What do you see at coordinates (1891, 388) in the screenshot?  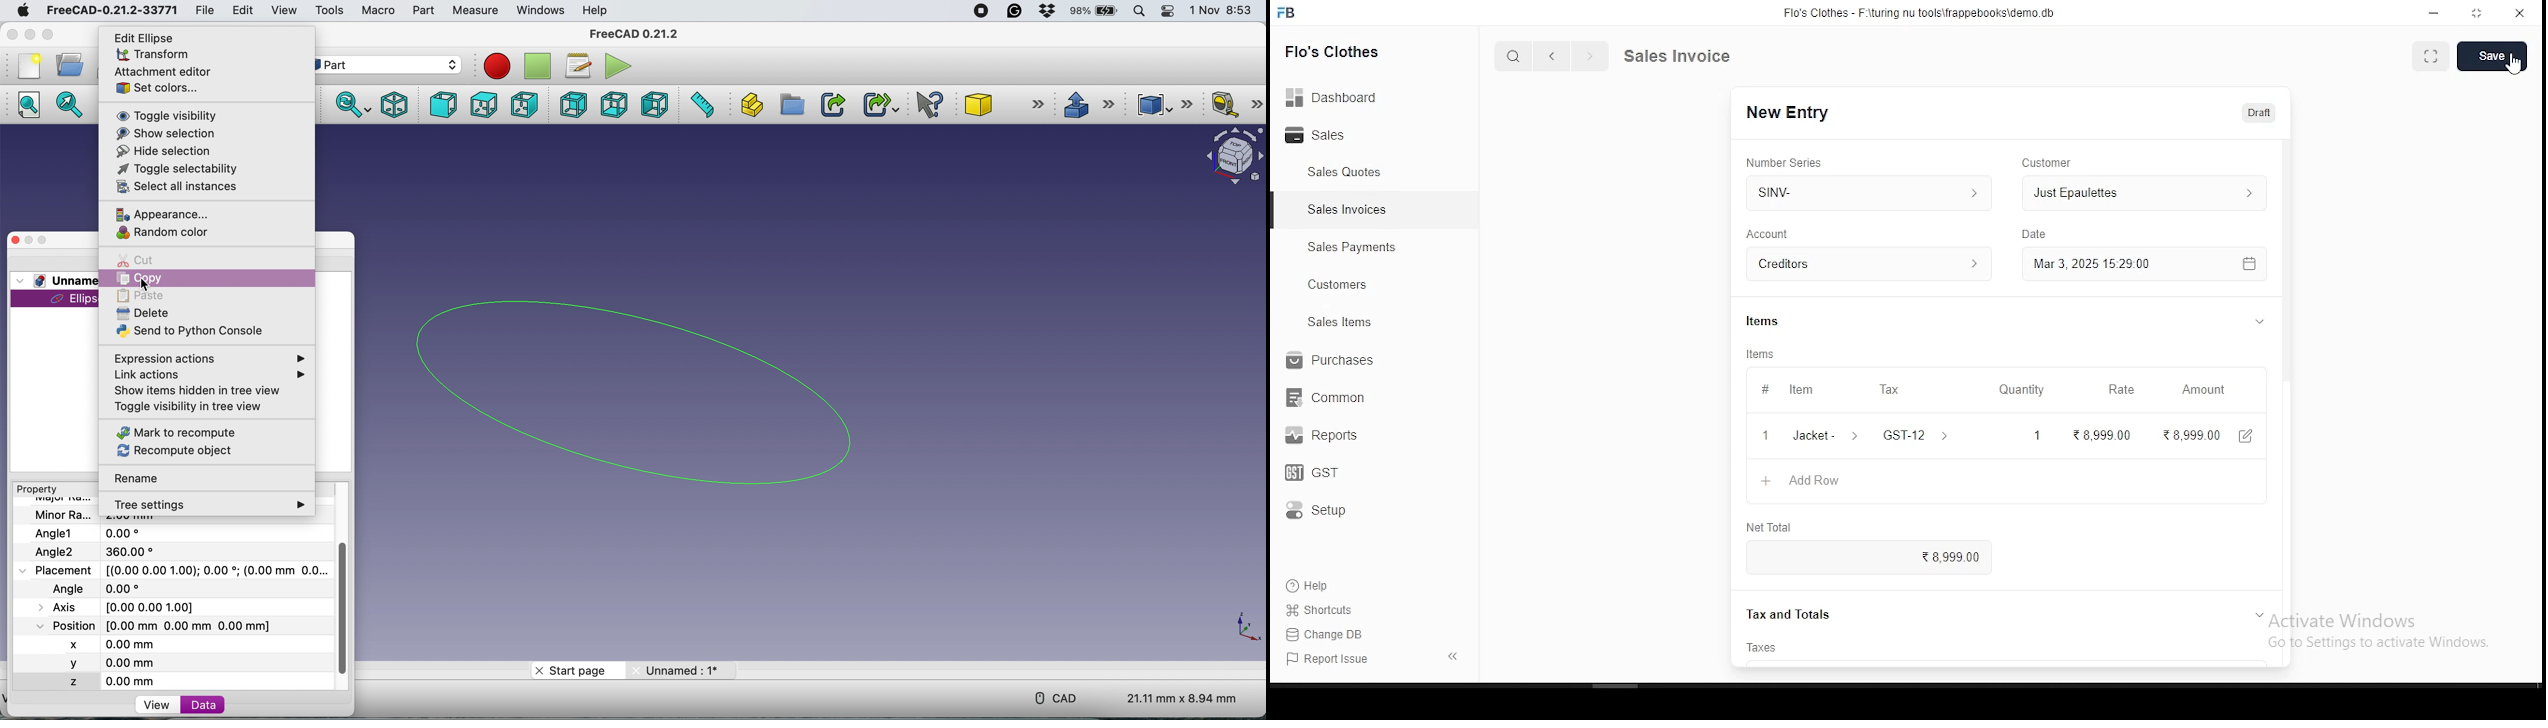 I see `tax` at bounding box center [1891, 388].